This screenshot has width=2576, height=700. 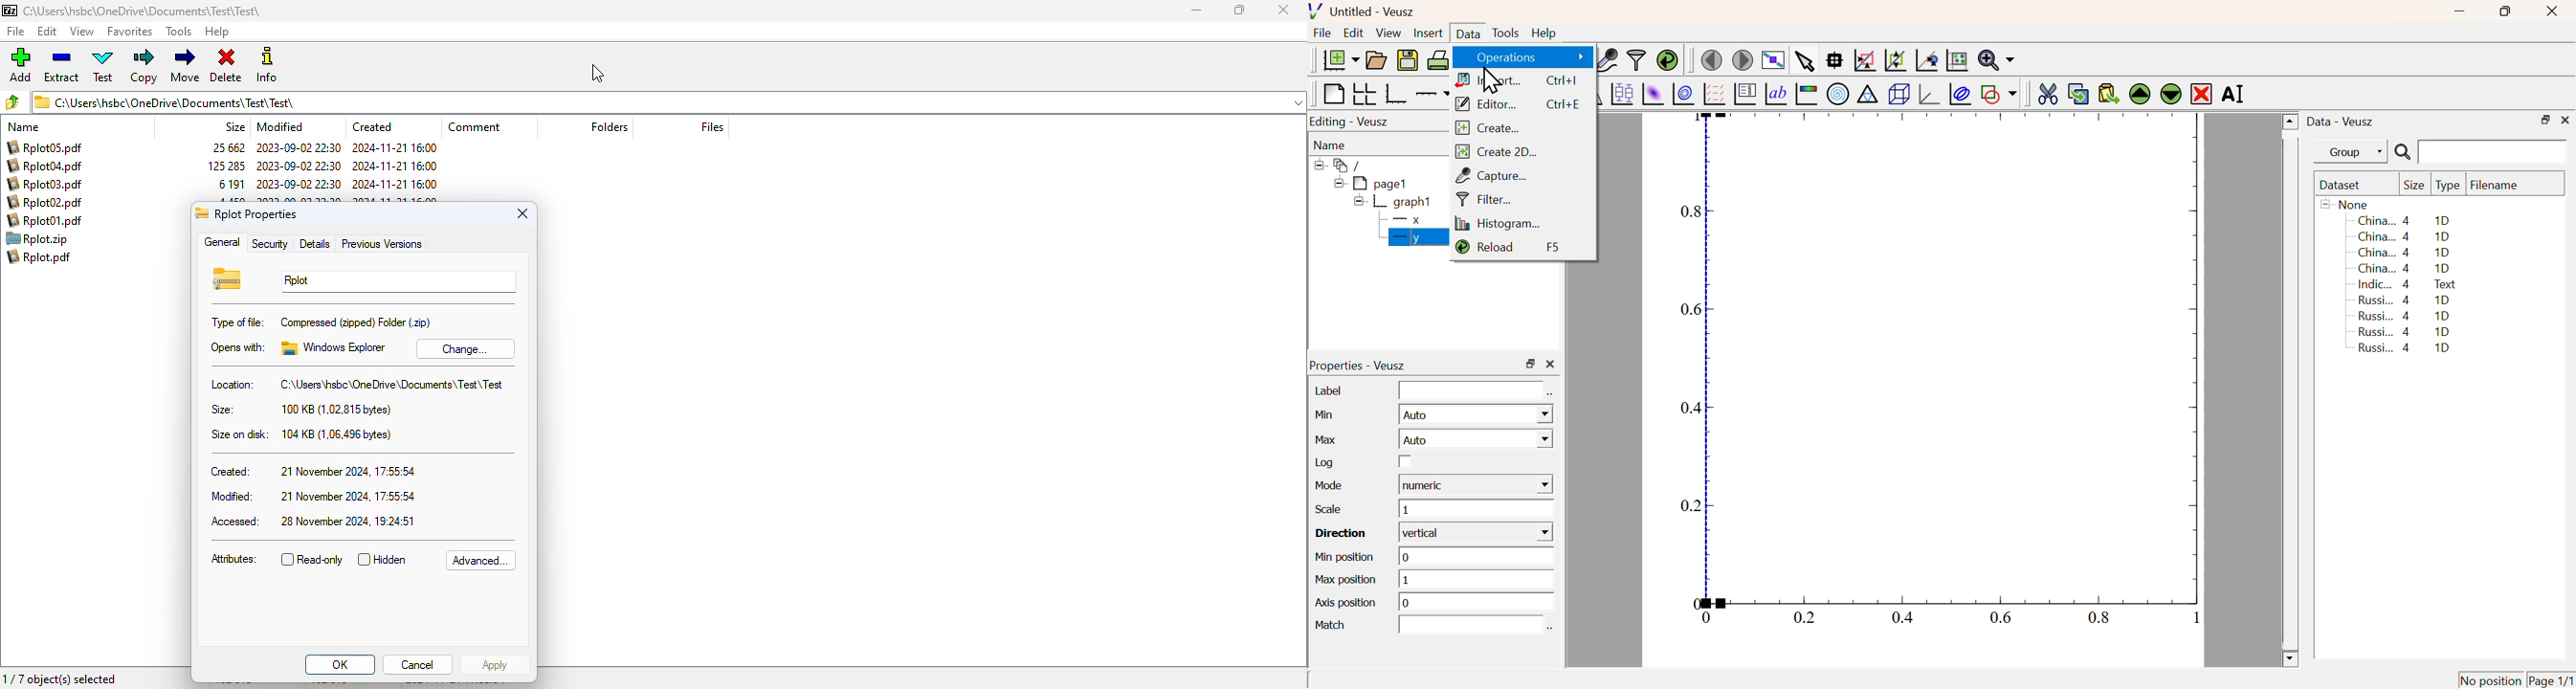 What do you see at coordinates (1340, 165) in the screenshot?
I see `/` at bounding box center [1340, 165].